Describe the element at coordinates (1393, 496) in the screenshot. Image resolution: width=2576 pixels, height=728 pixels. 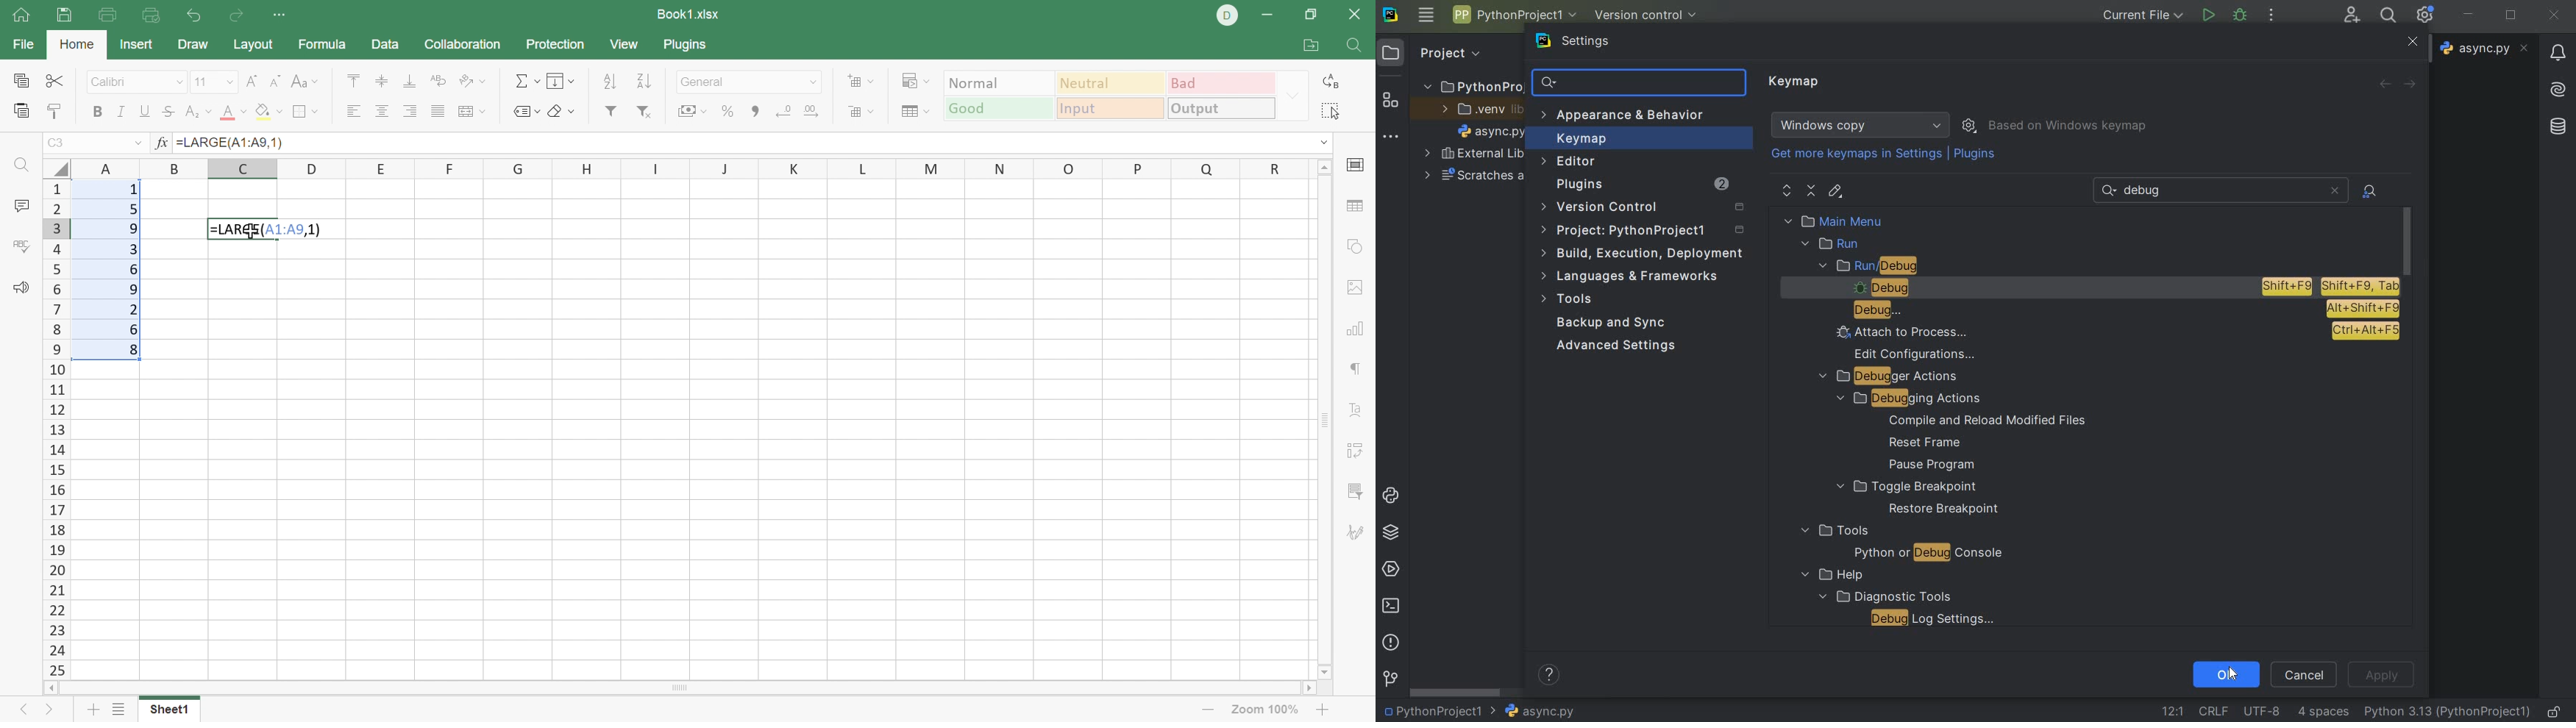
I see `python console` at that location.